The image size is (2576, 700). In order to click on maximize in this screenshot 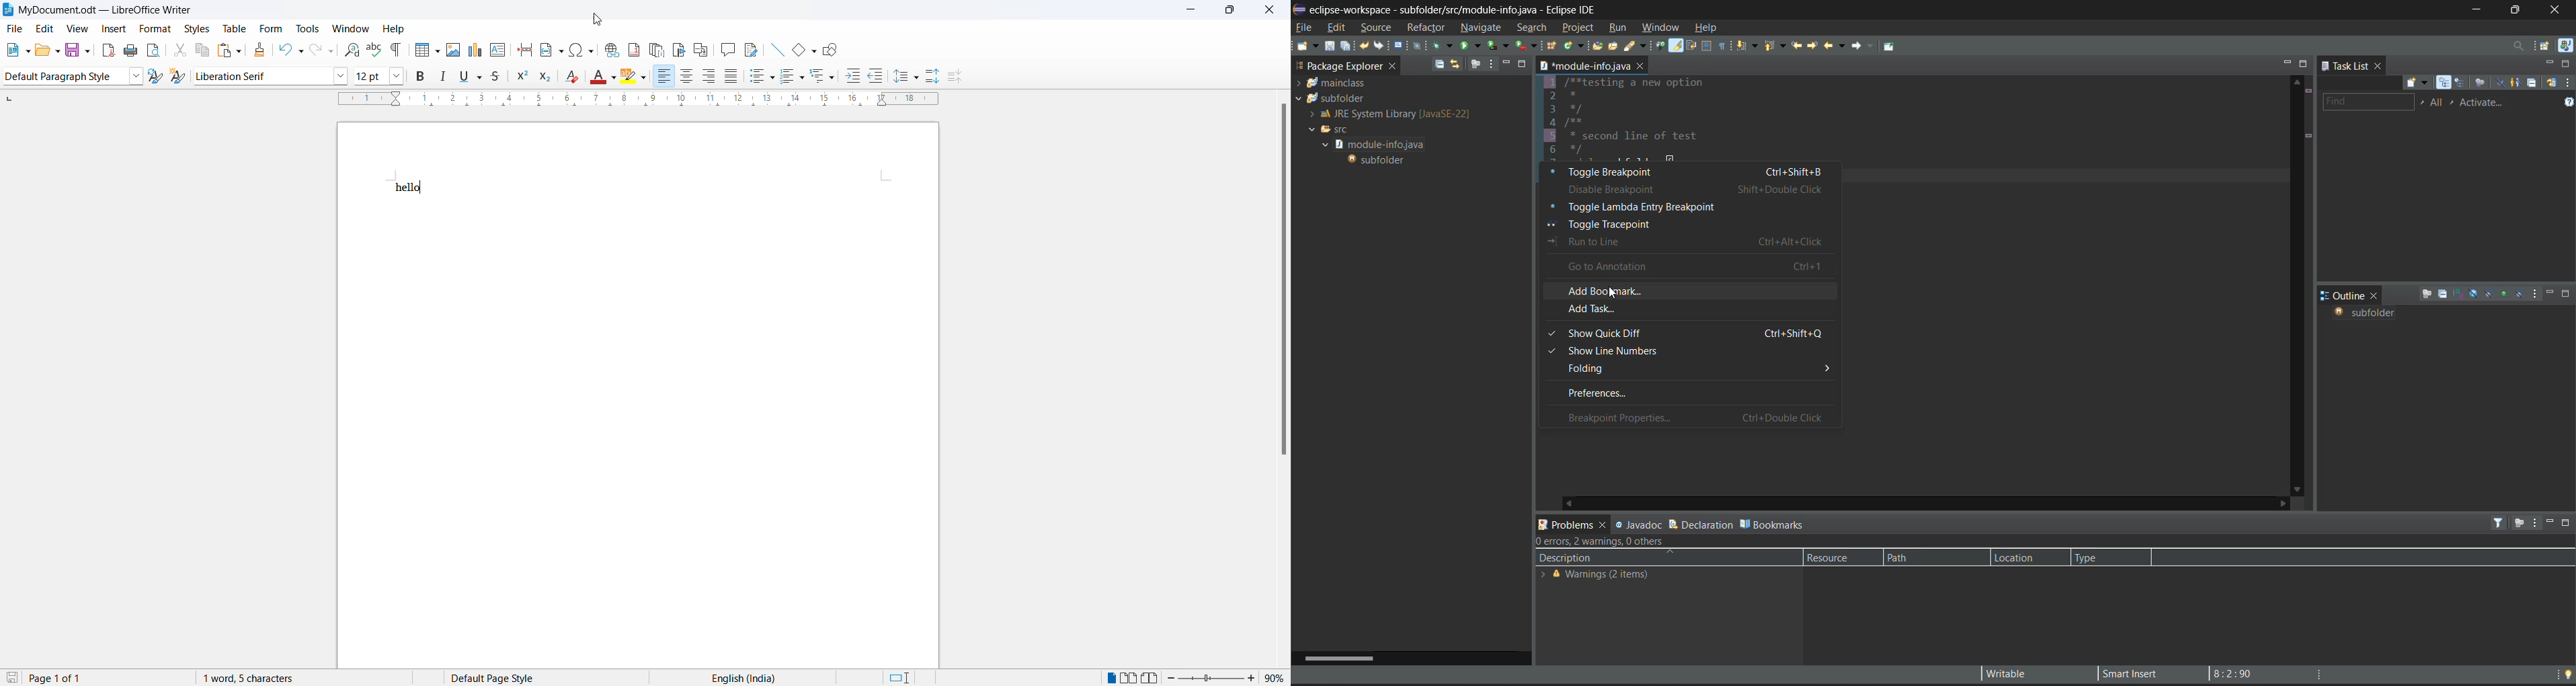, I will do `click(2567, 294)`.